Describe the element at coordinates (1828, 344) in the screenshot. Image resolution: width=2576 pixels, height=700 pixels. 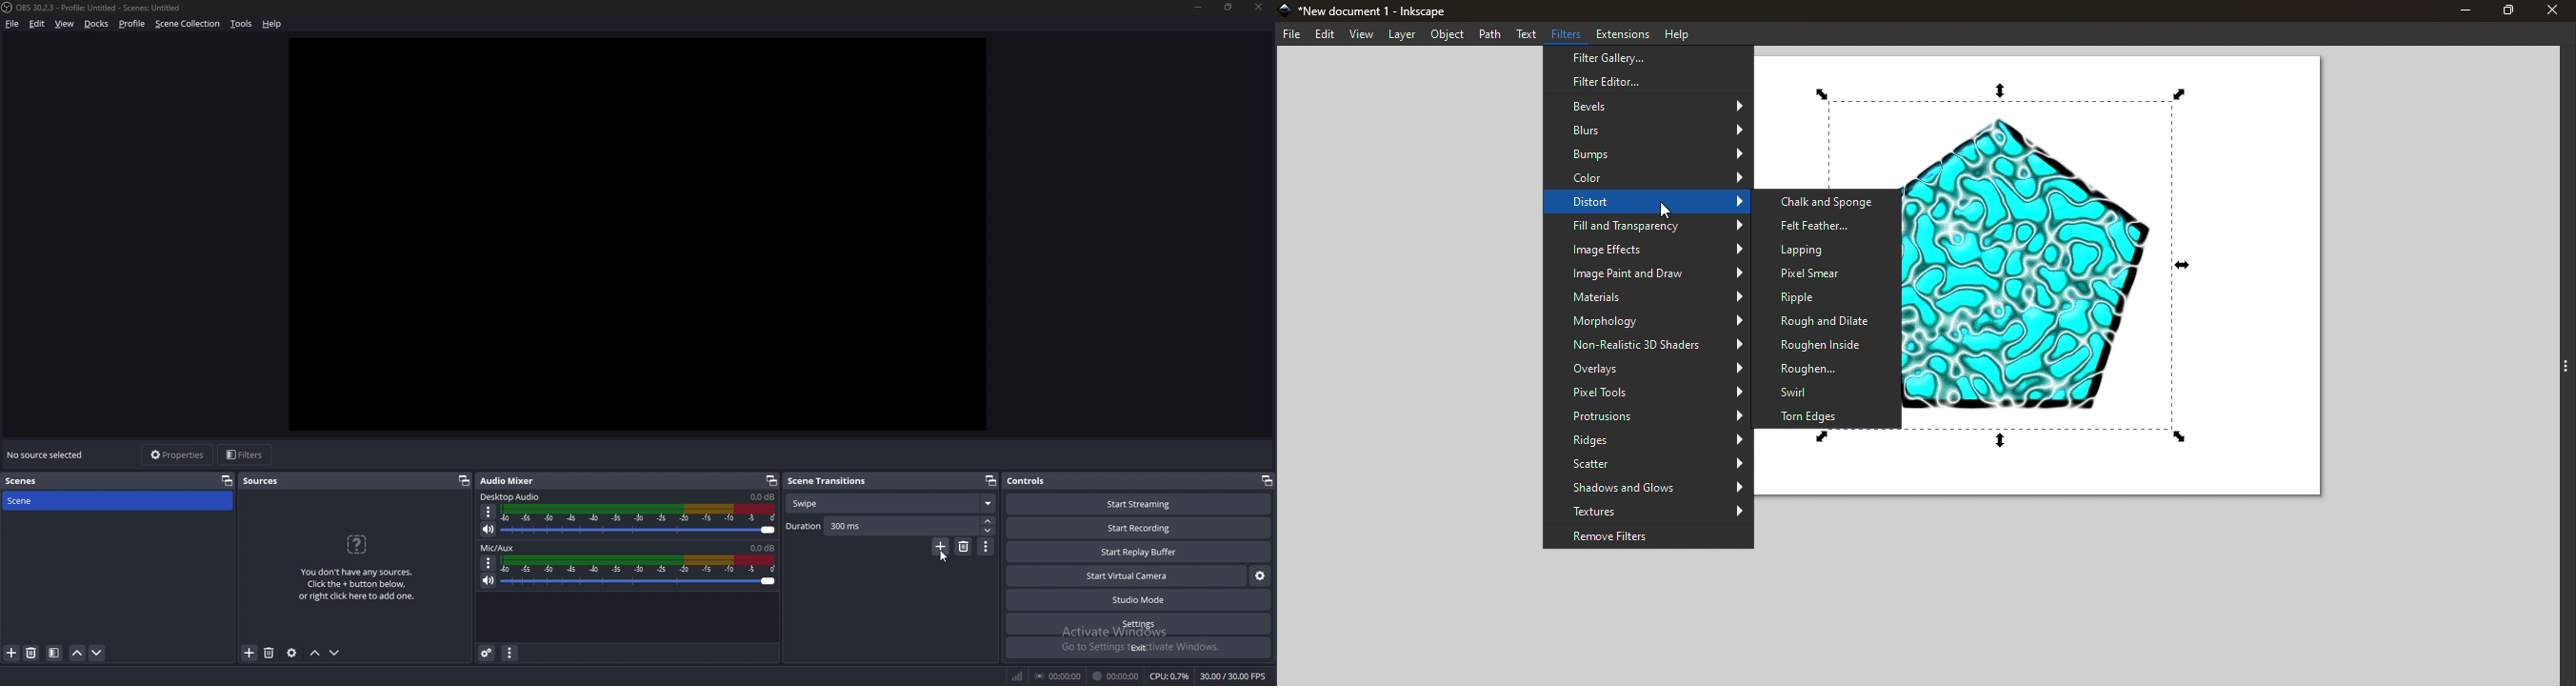
I see `Roughen Inside` at that location.